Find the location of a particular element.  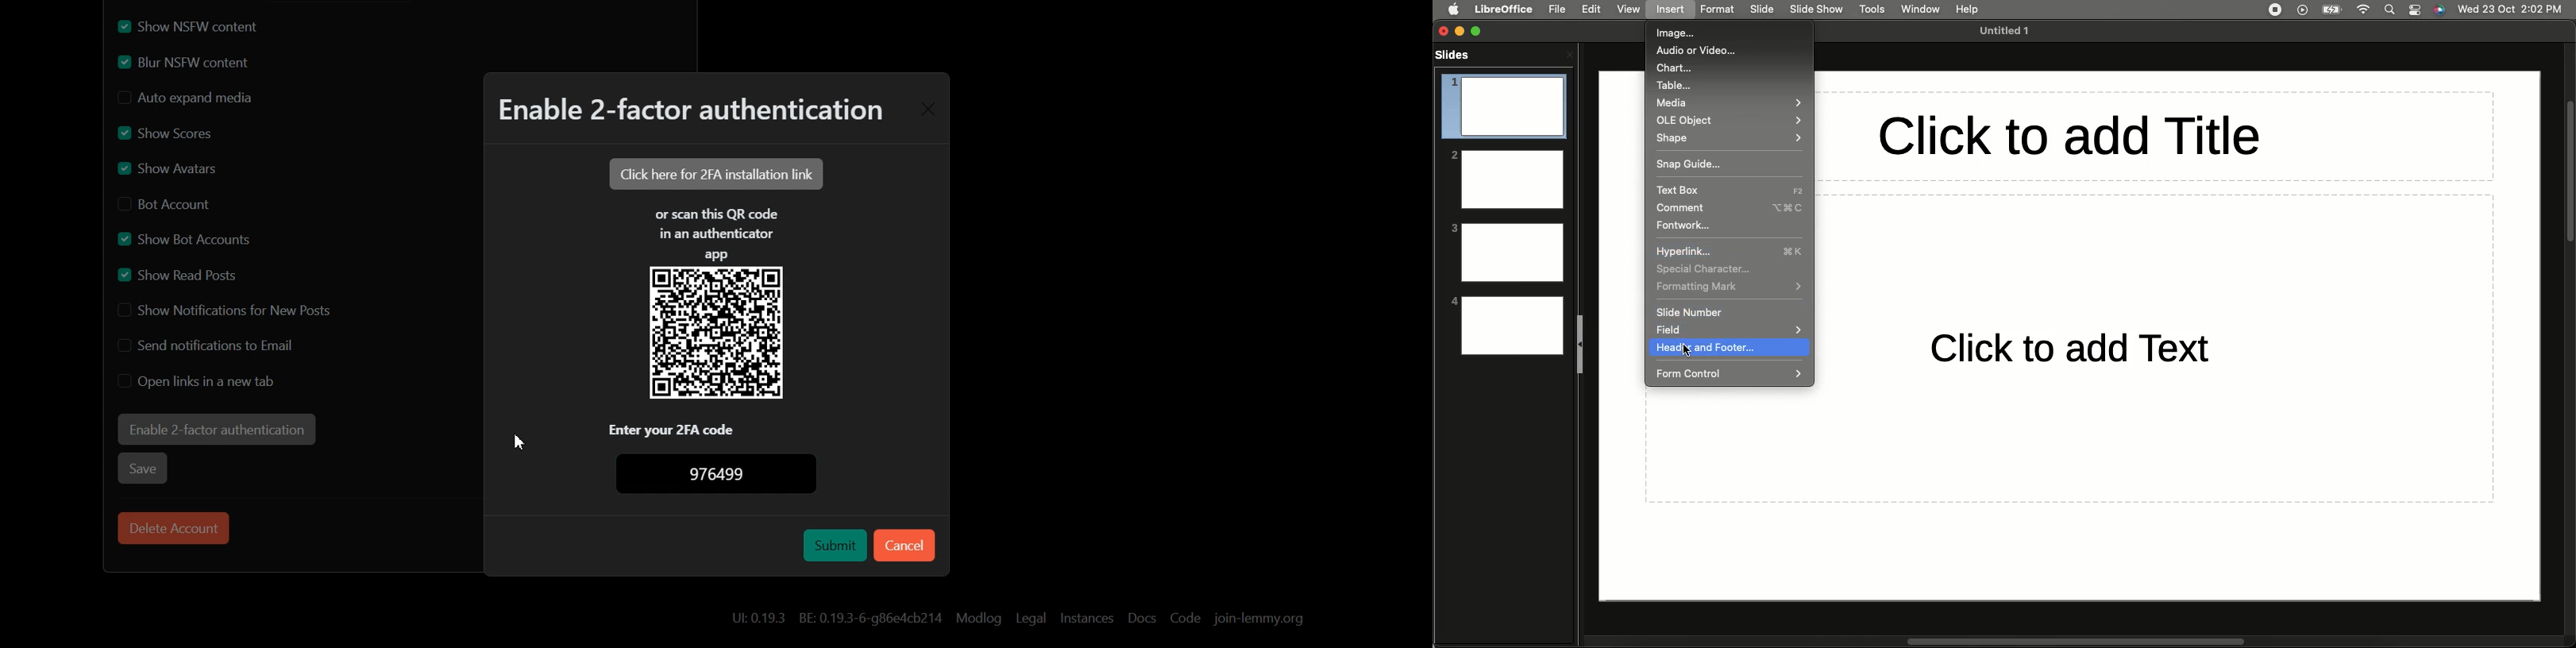

Enable 2-factor authentication is located at coordinates (216, 429).